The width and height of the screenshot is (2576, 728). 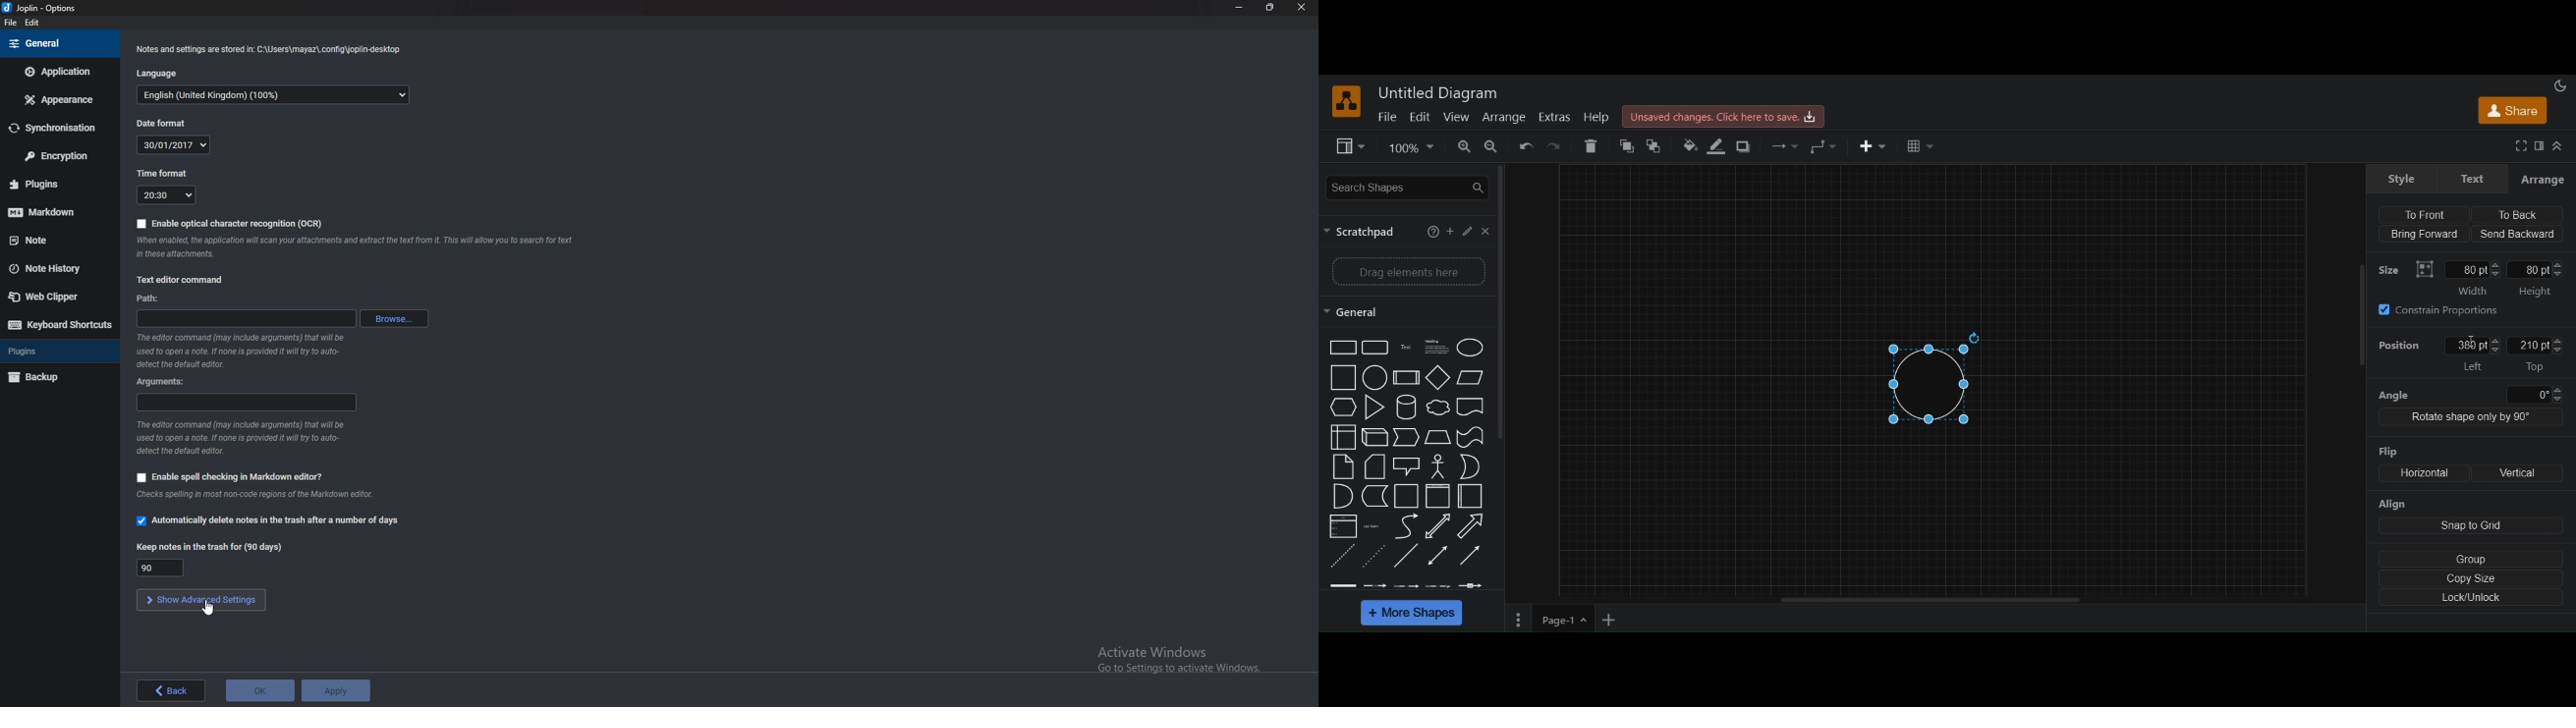 What do you see at coordinates (275, 520) in the screenshot?
I see `automatically delete notes` at bounding box center [275, 520].